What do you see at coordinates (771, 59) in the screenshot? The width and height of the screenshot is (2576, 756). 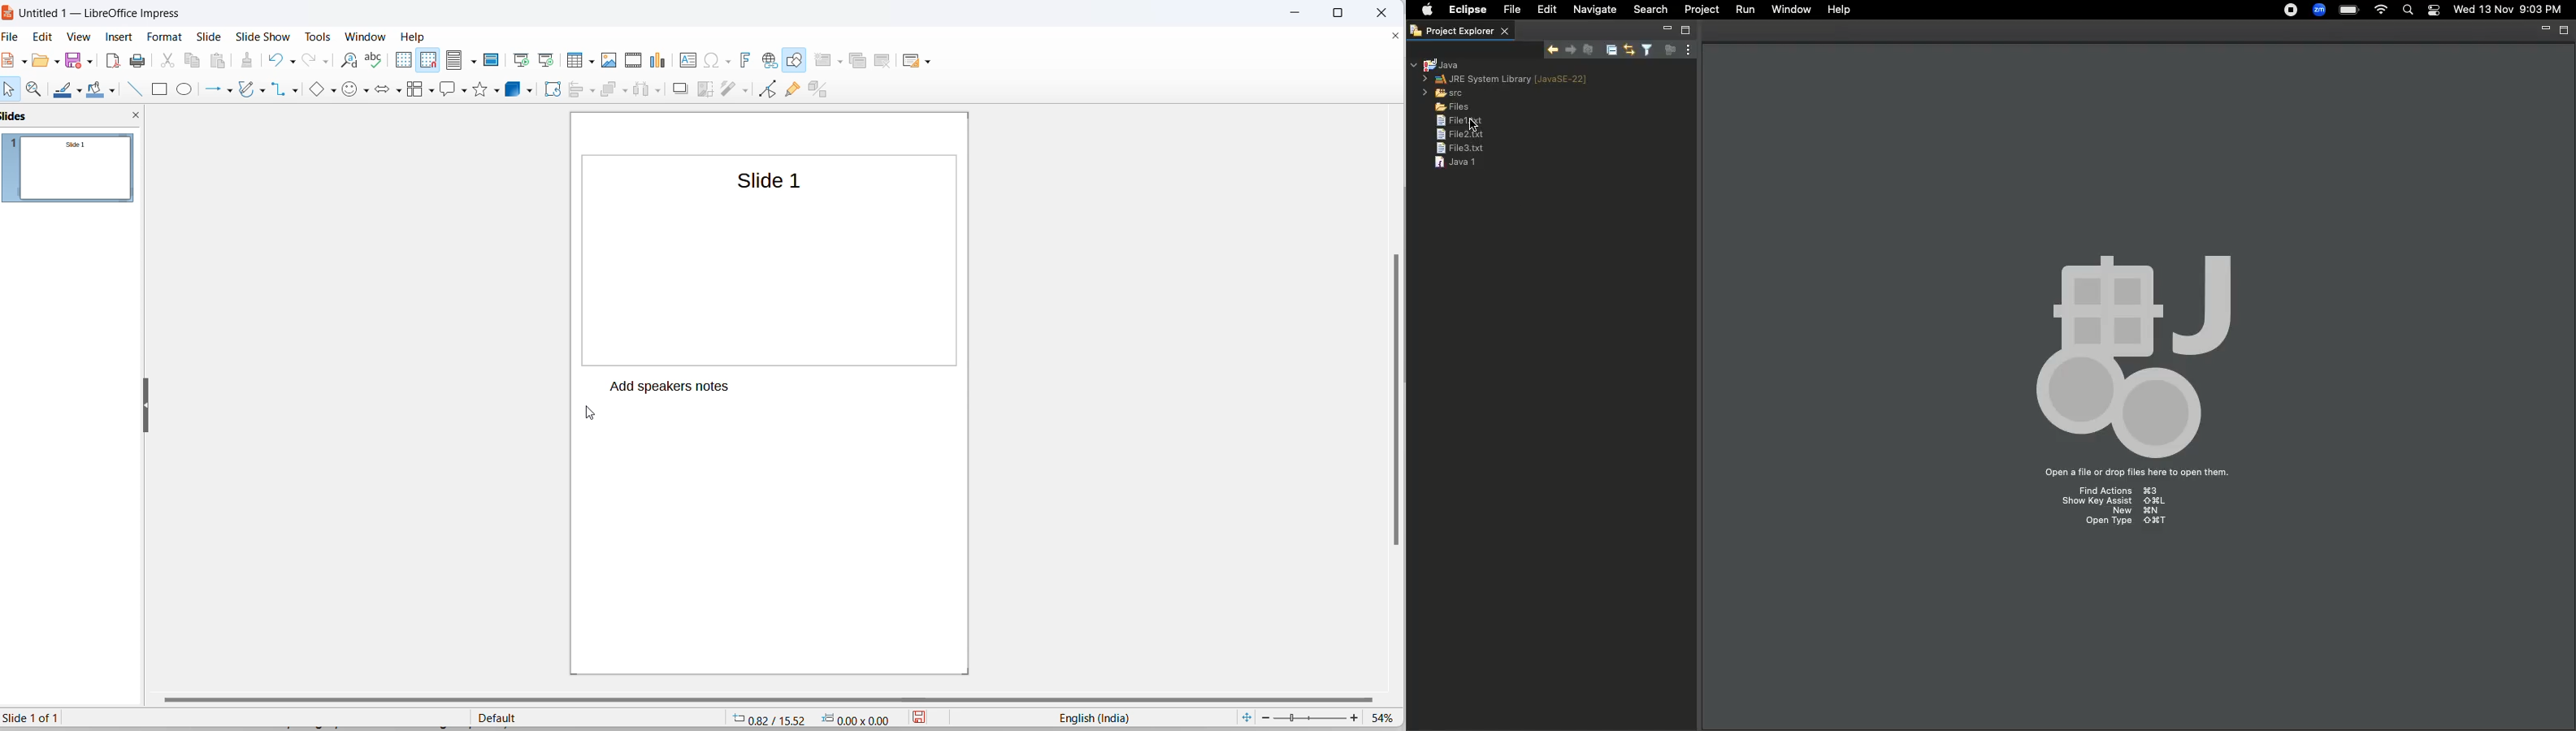 I see `insert hyperlinks` at bounding box center [771, 59].